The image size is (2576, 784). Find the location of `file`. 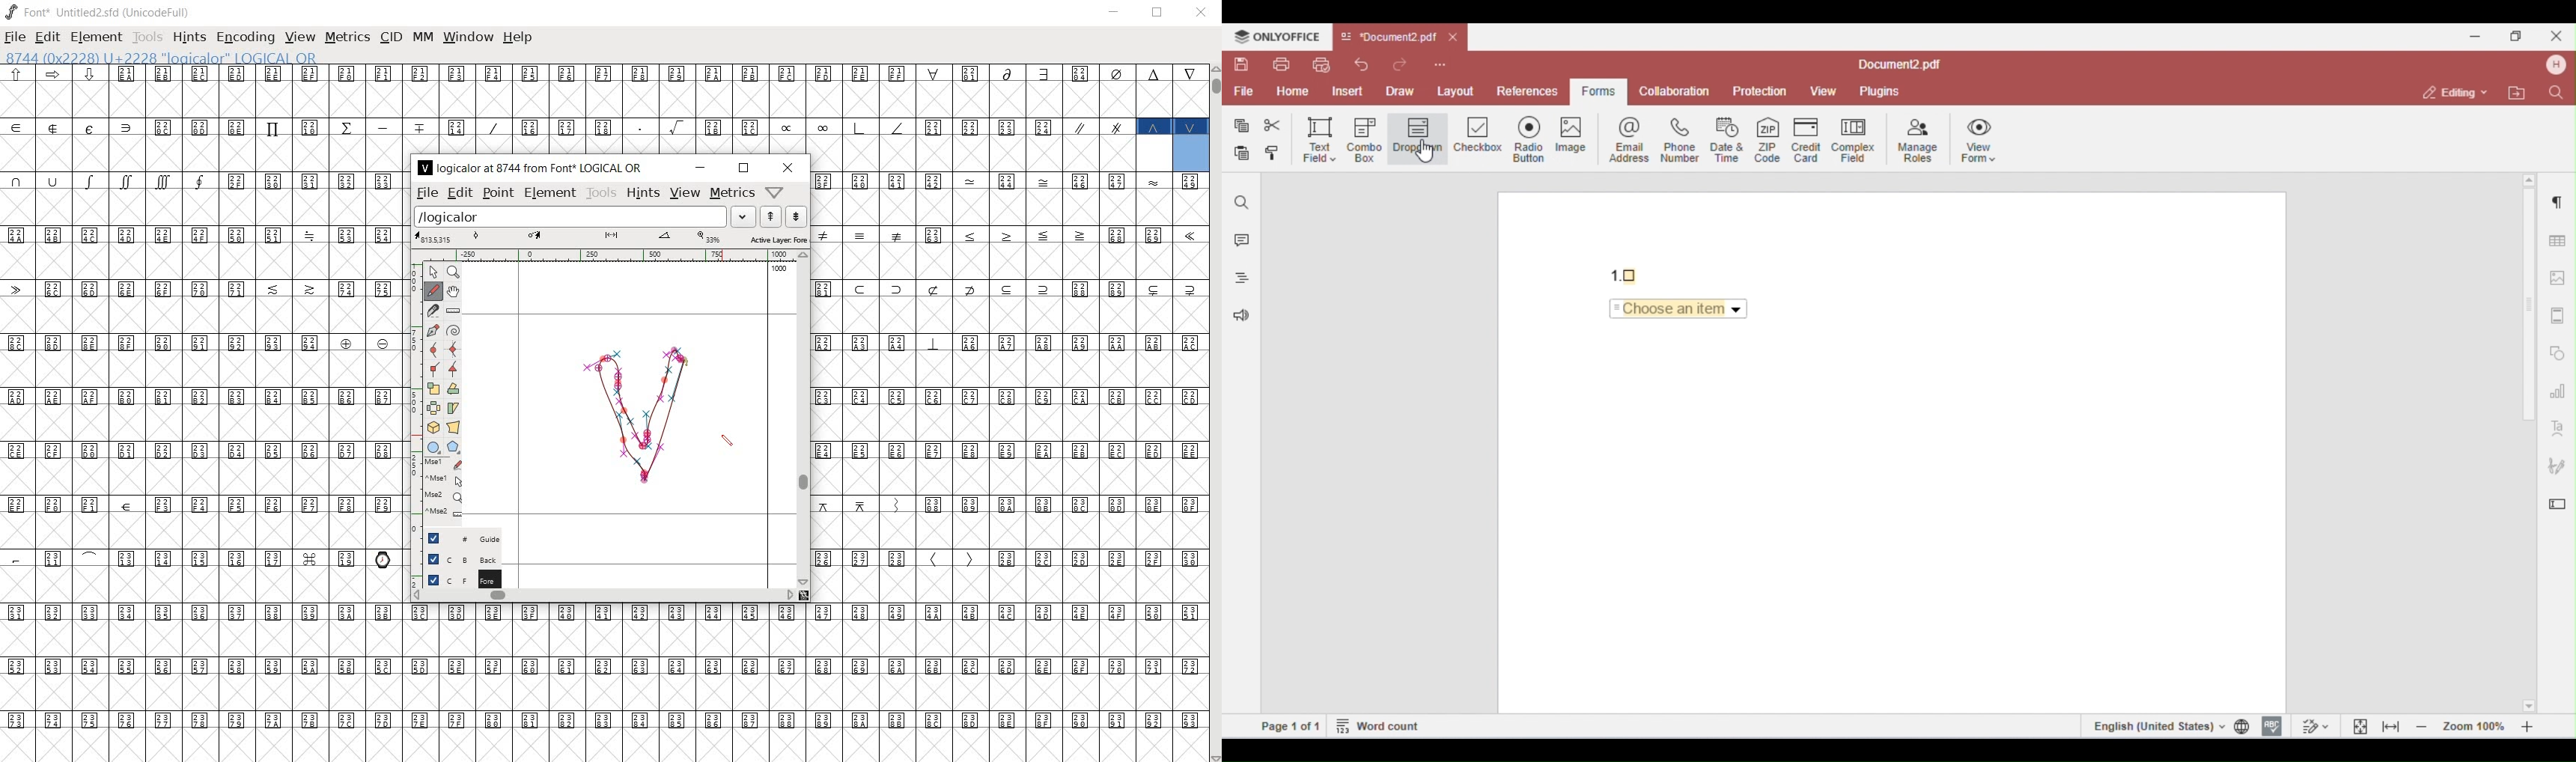

file is located at coordinates (426, 192).